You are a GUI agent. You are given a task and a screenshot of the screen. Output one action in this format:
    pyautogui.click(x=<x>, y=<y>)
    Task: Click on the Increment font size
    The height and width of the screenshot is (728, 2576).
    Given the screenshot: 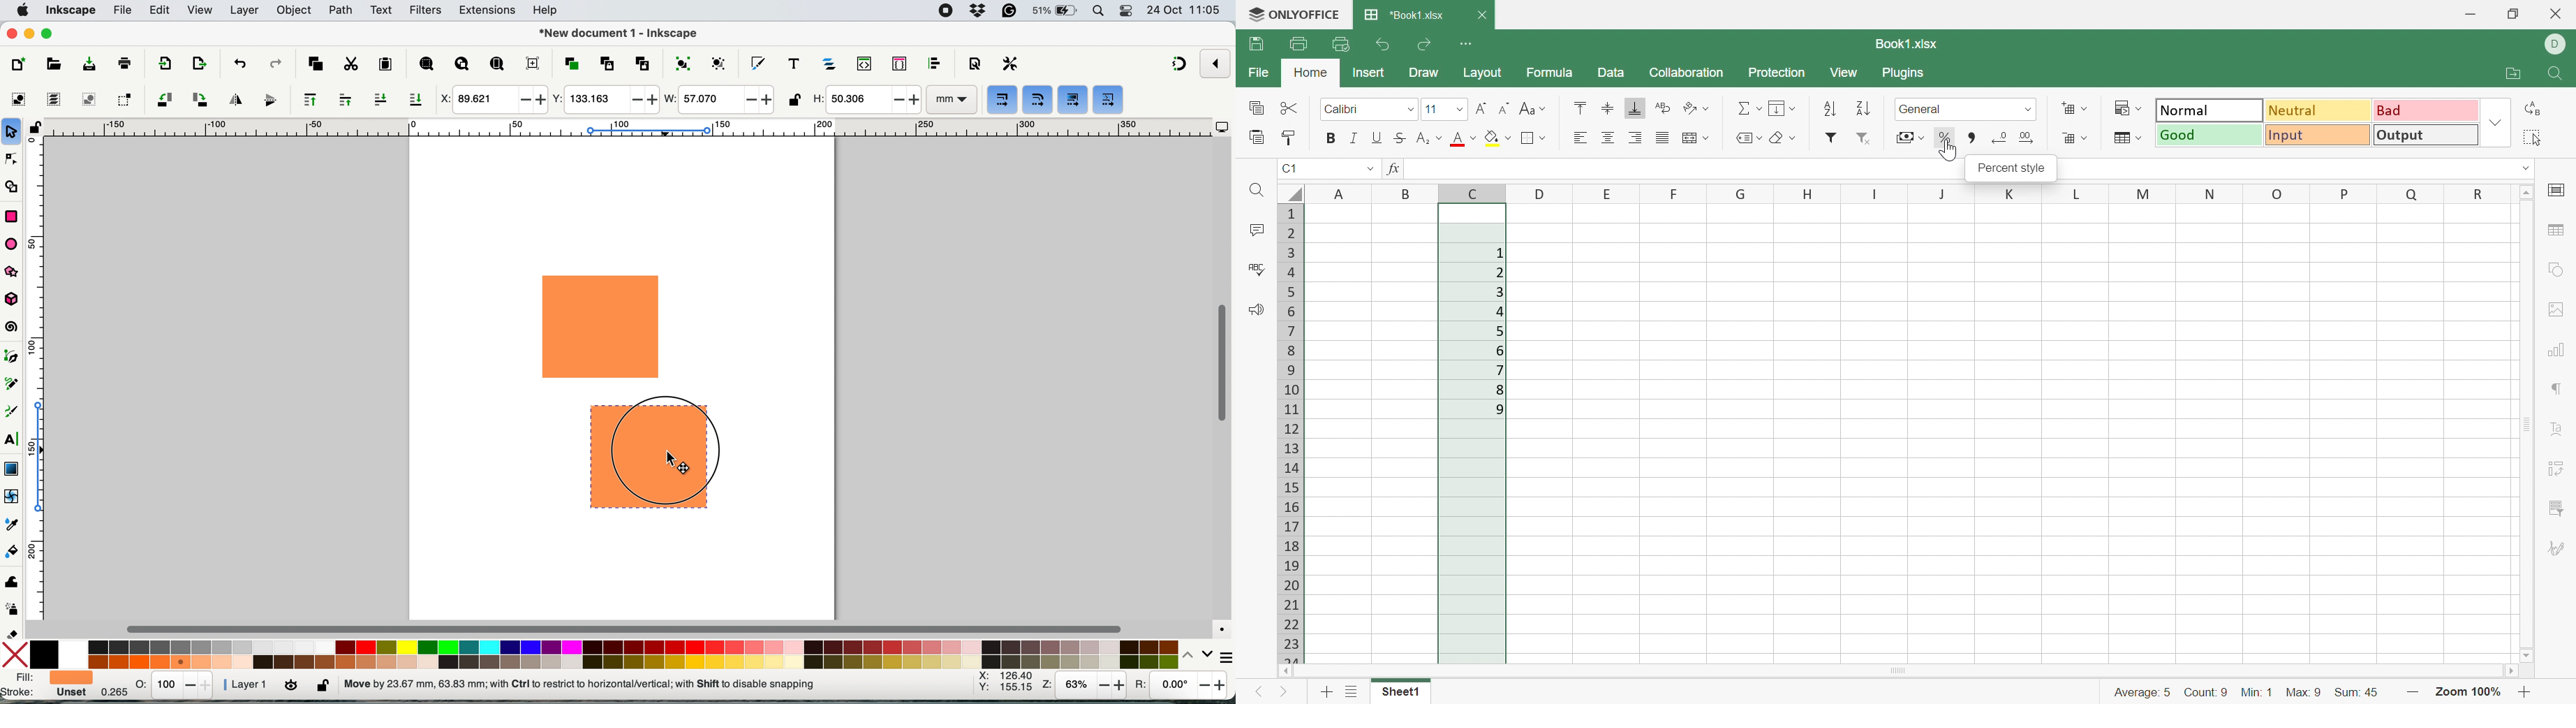 What is the action you would take?
    pyautogui.click(x=1483, y=109)
    